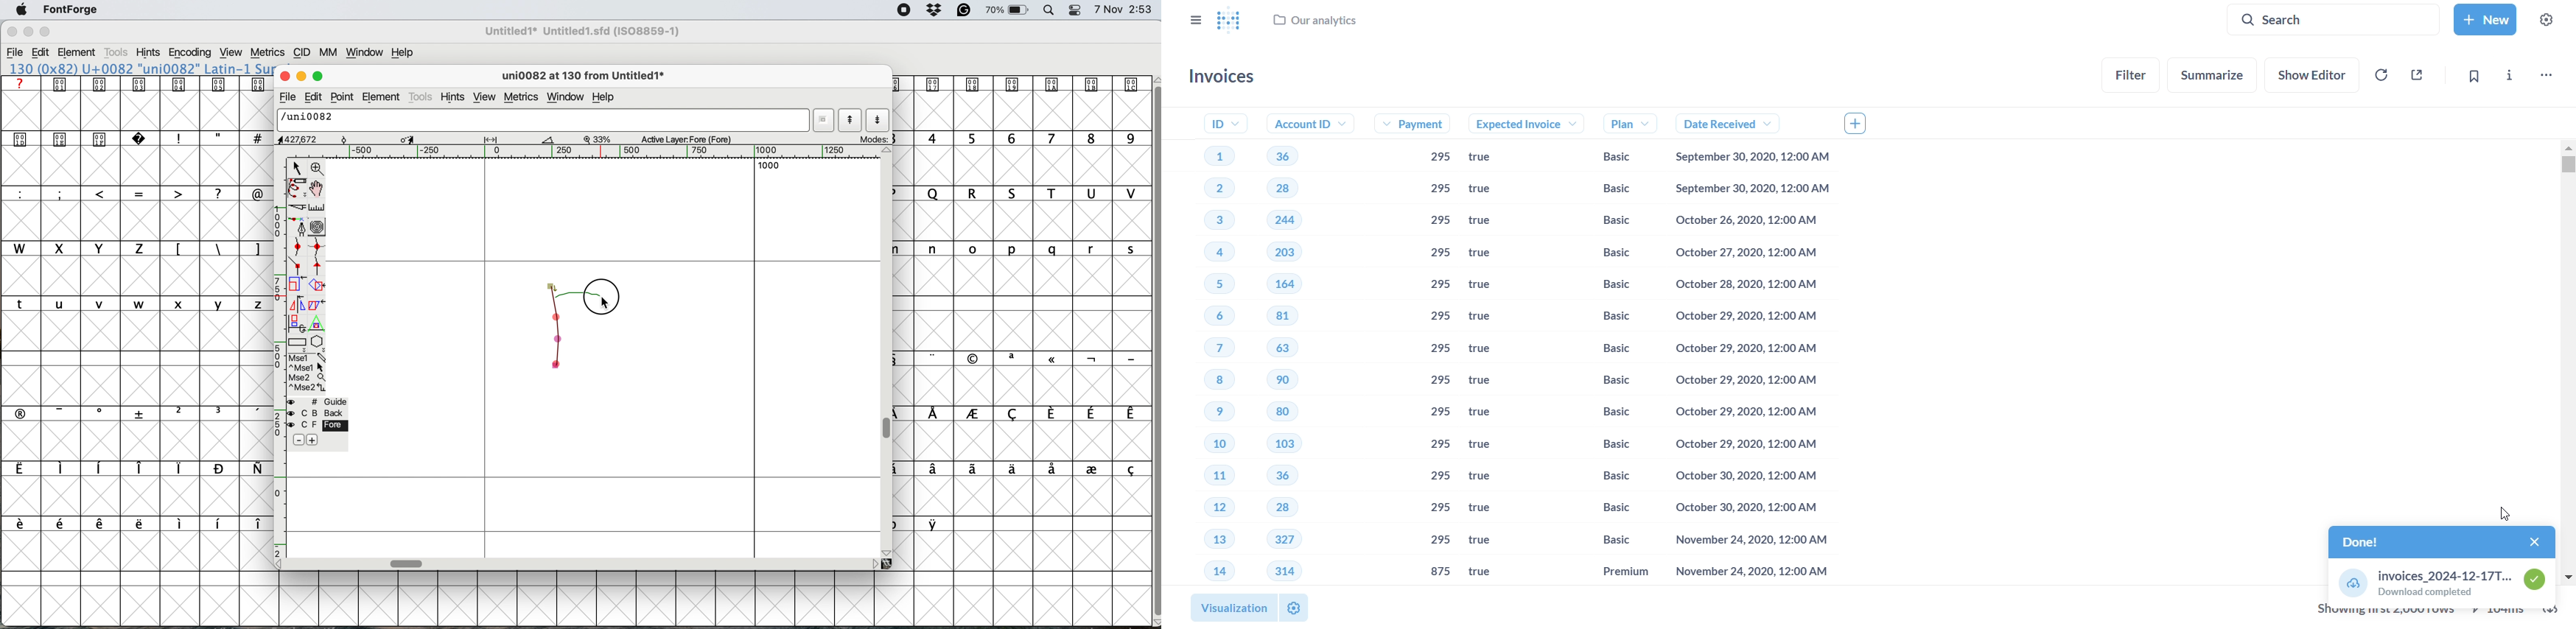  I want to click on date and time, so click(1123, 10).